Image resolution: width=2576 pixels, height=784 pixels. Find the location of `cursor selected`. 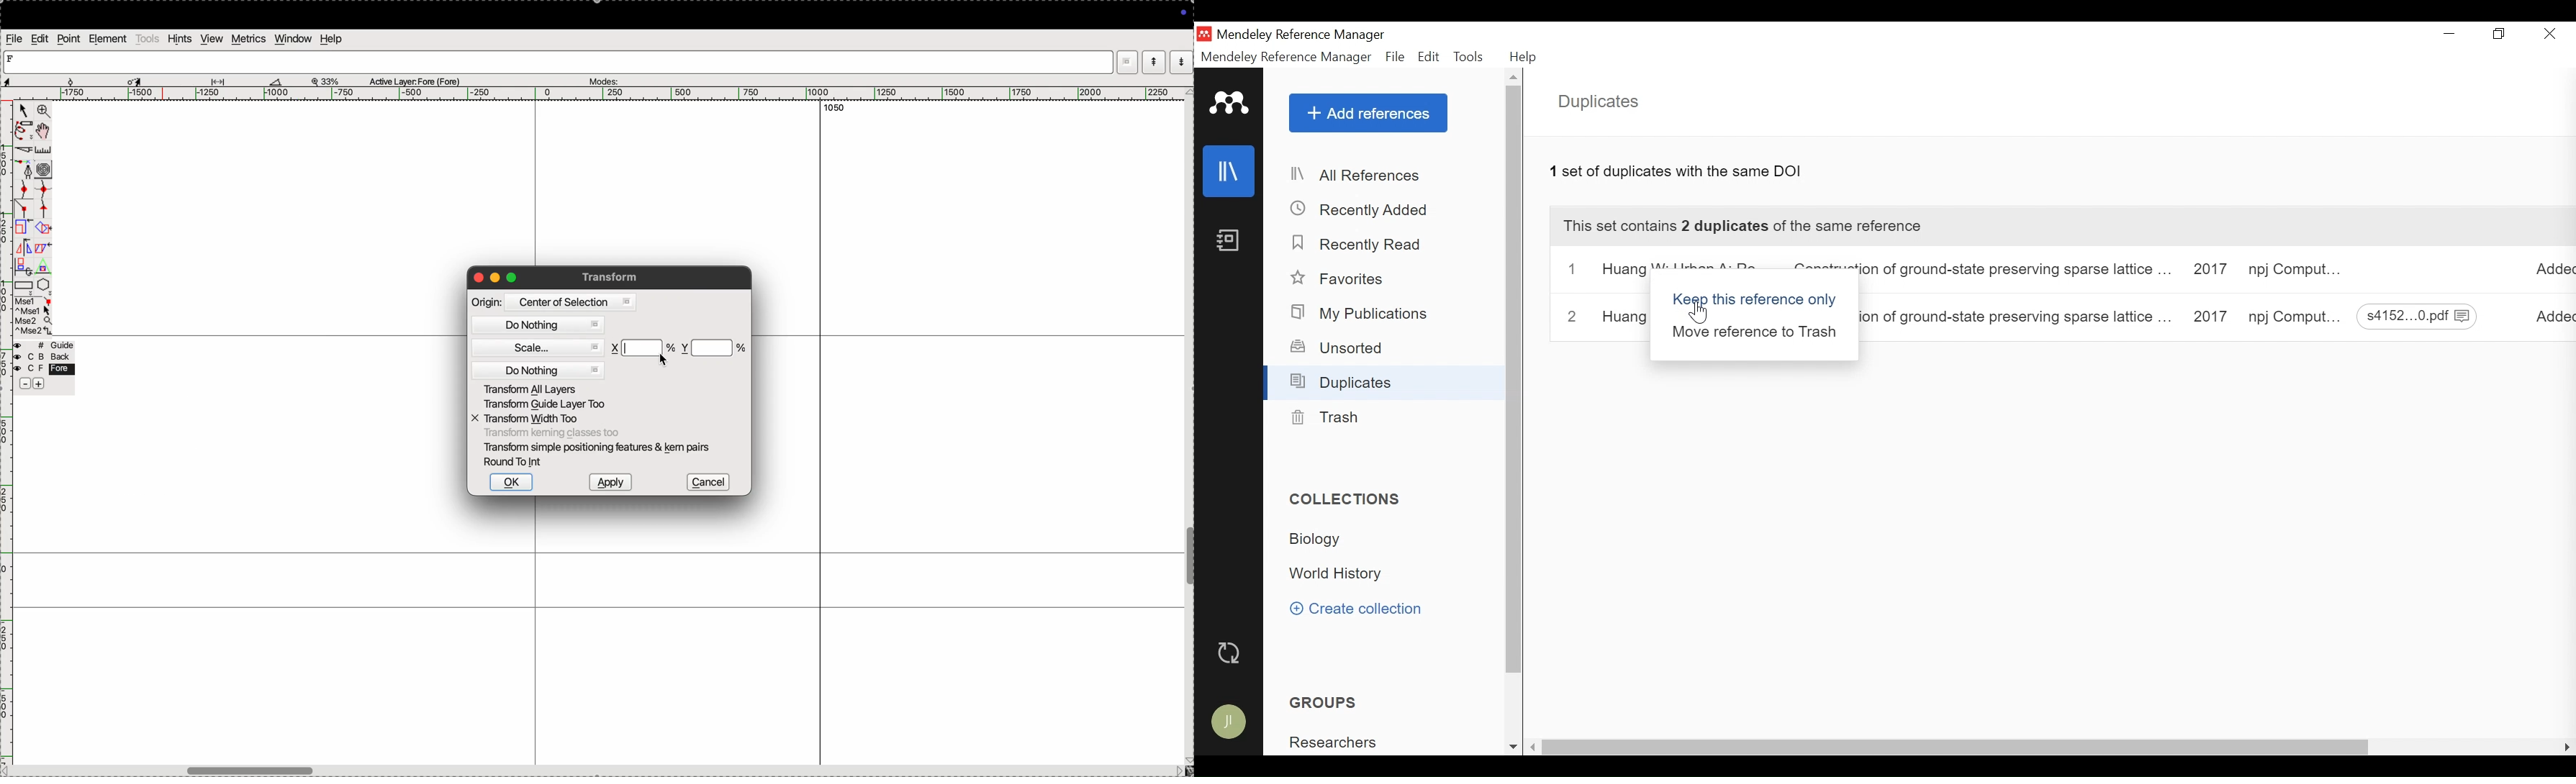

cursor selected is located at coordinates (136, 80).